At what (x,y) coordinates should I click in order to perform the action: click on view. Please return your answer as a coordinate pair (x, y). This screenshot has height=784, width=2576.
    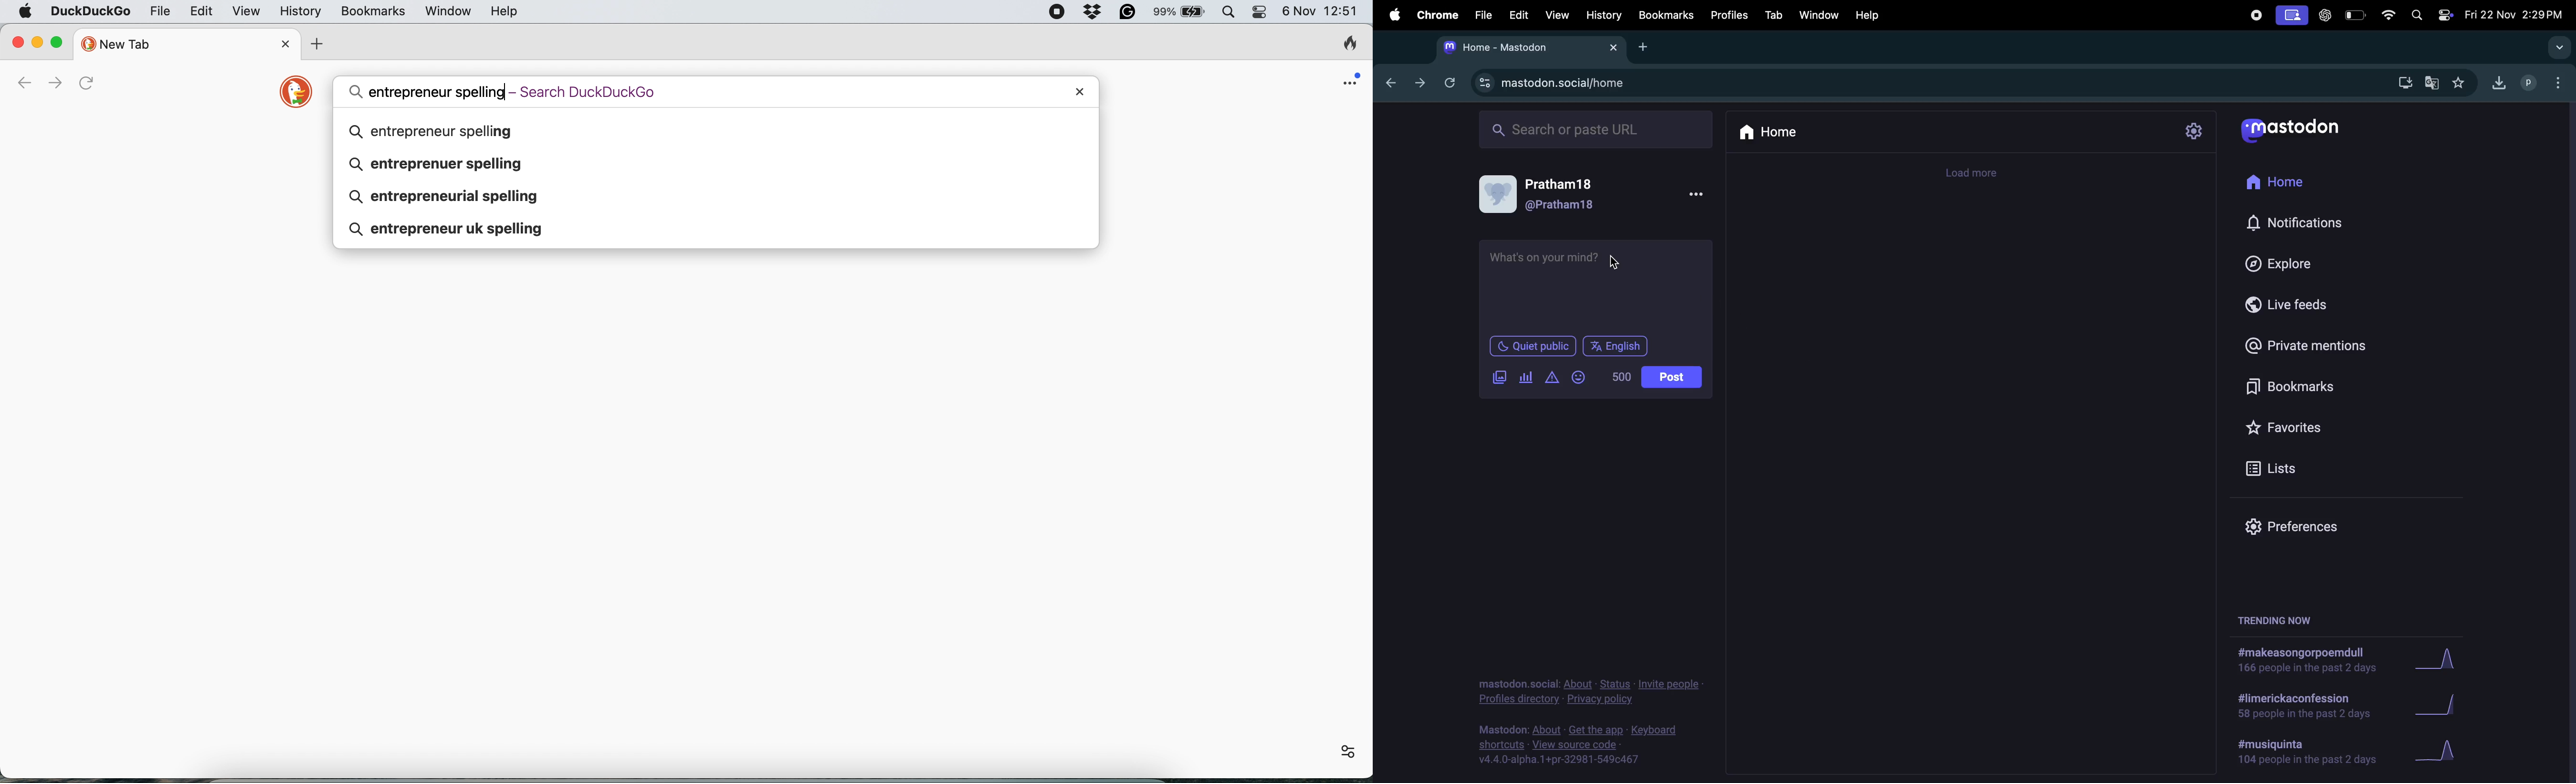
    Looking at the image, I should click on (242, 13).